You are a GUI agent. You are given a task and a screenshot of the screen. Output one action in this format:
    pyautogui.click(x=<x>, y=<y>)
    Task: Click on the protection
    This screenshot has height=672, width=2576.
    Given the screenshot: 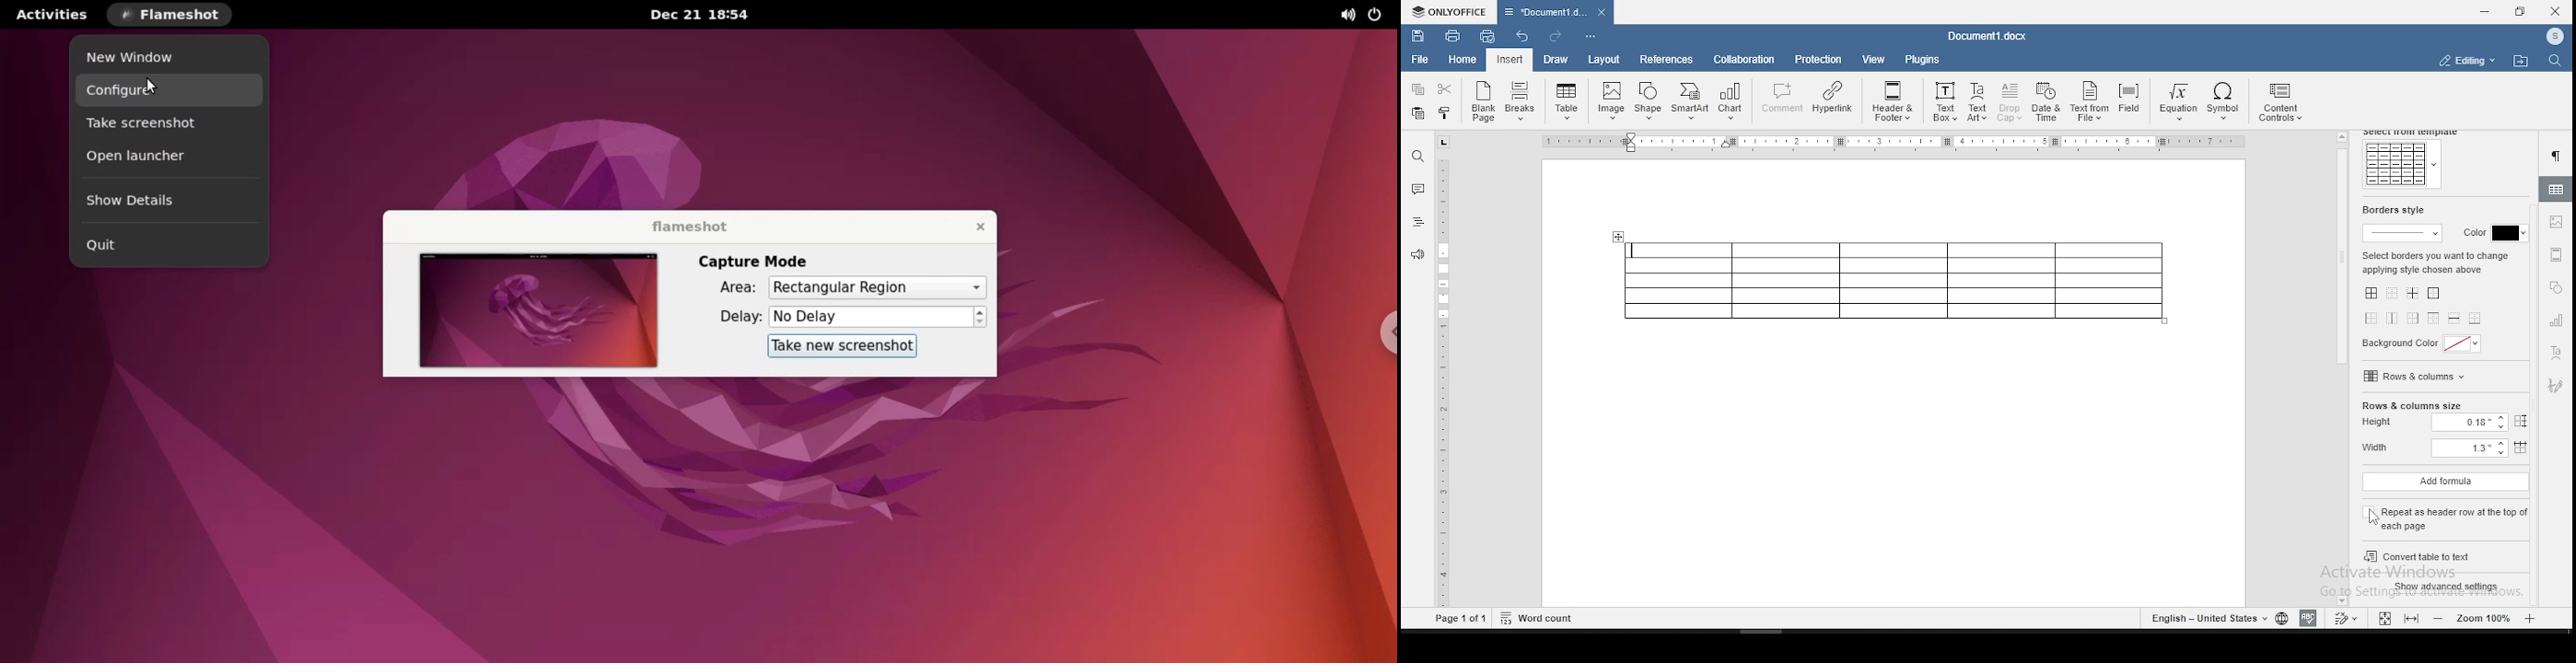 What is the action you would take?
    pyautogui.click(x=1820, y=59)
    